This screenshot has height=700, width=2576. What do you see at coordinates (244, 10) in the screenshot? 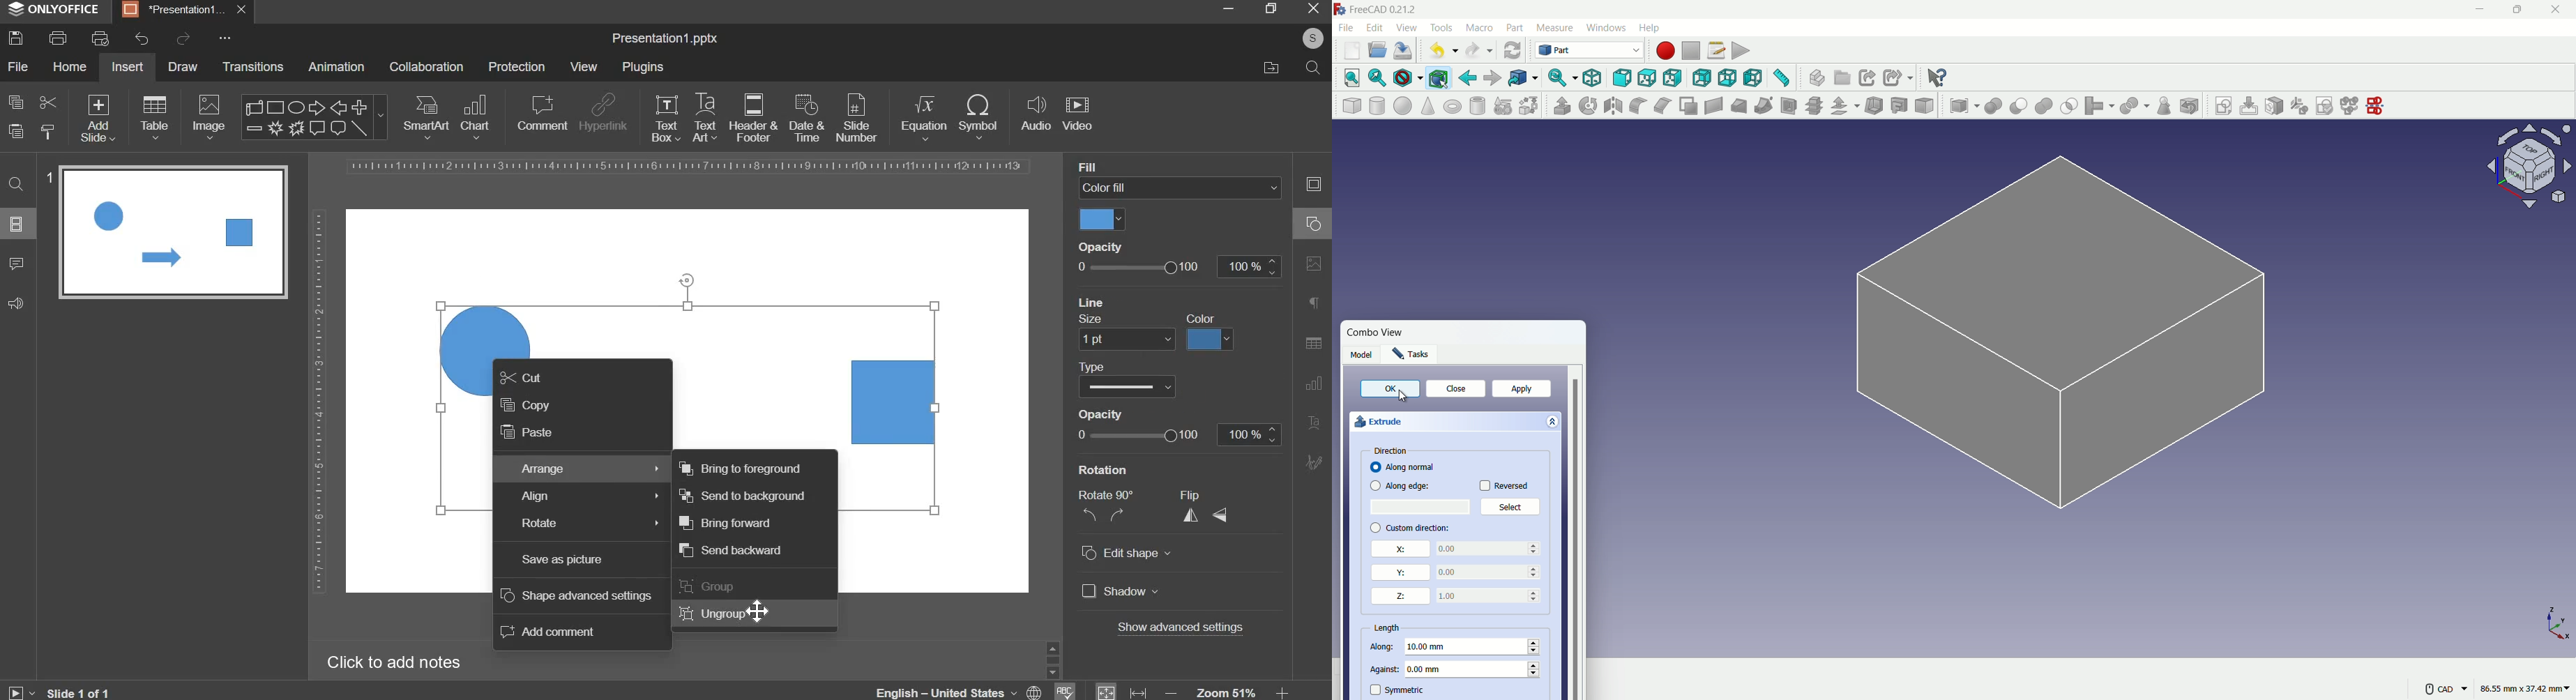
I see `close` at bounding box center [244, 10].